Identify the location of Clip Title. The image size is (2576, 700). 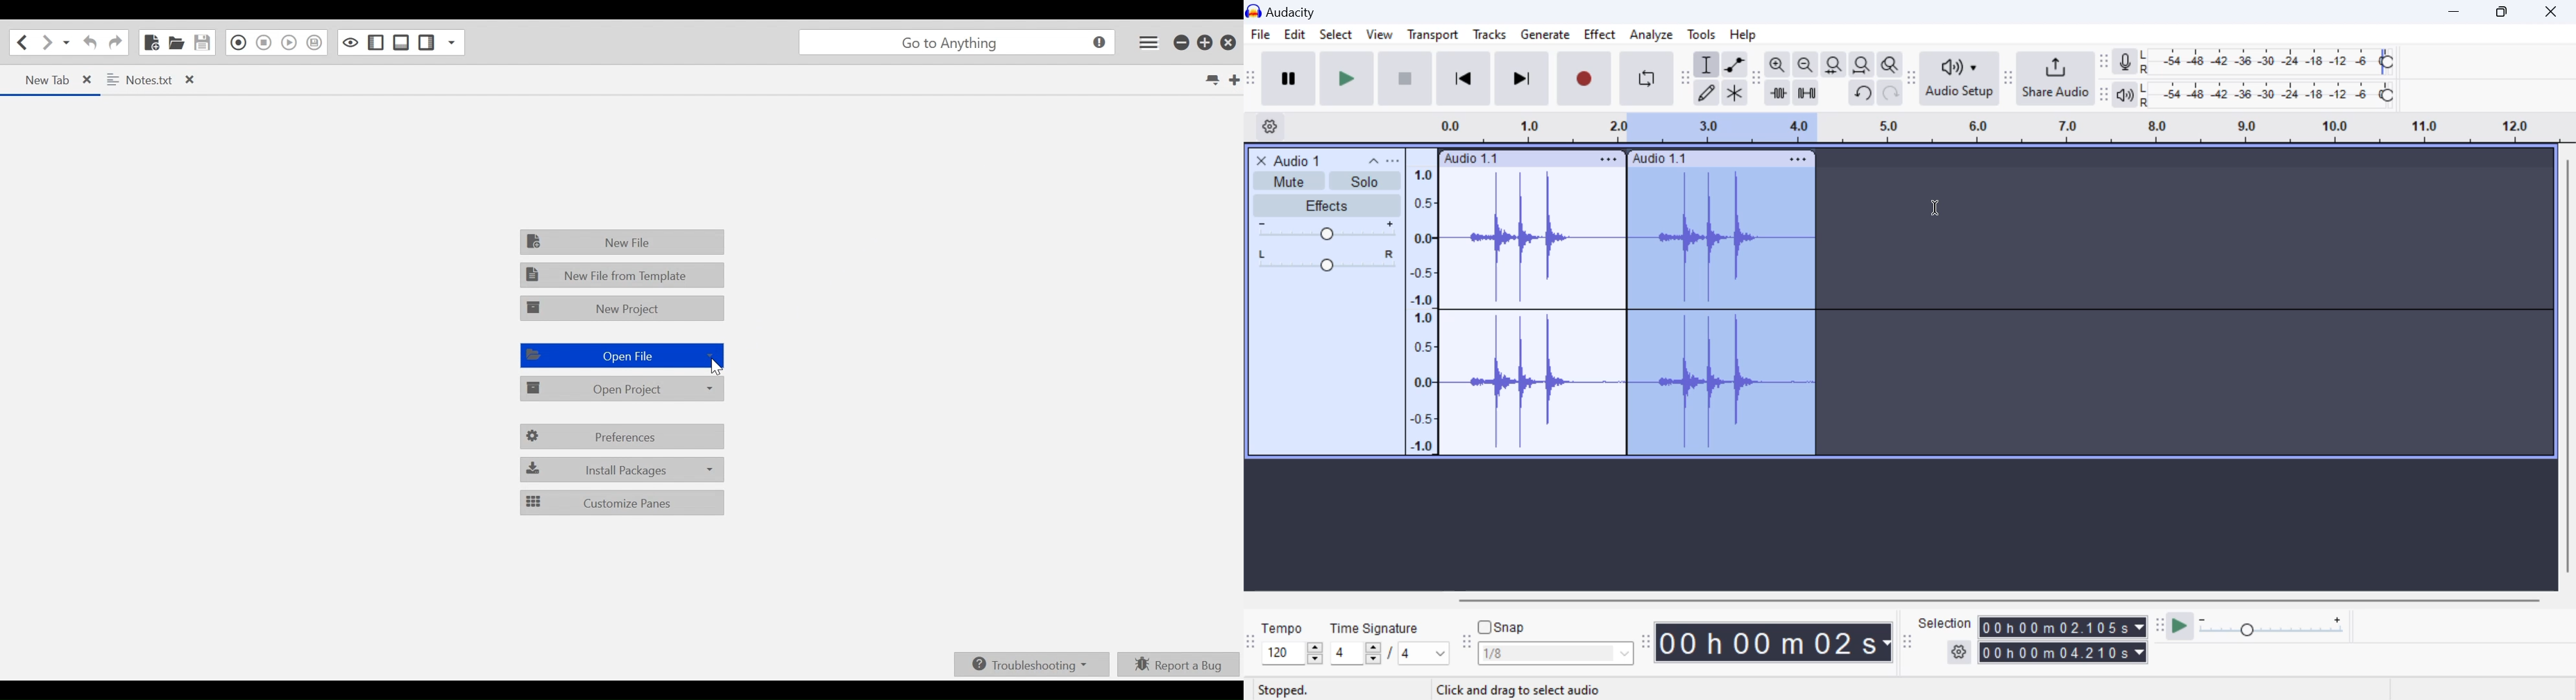
(1303, 160).